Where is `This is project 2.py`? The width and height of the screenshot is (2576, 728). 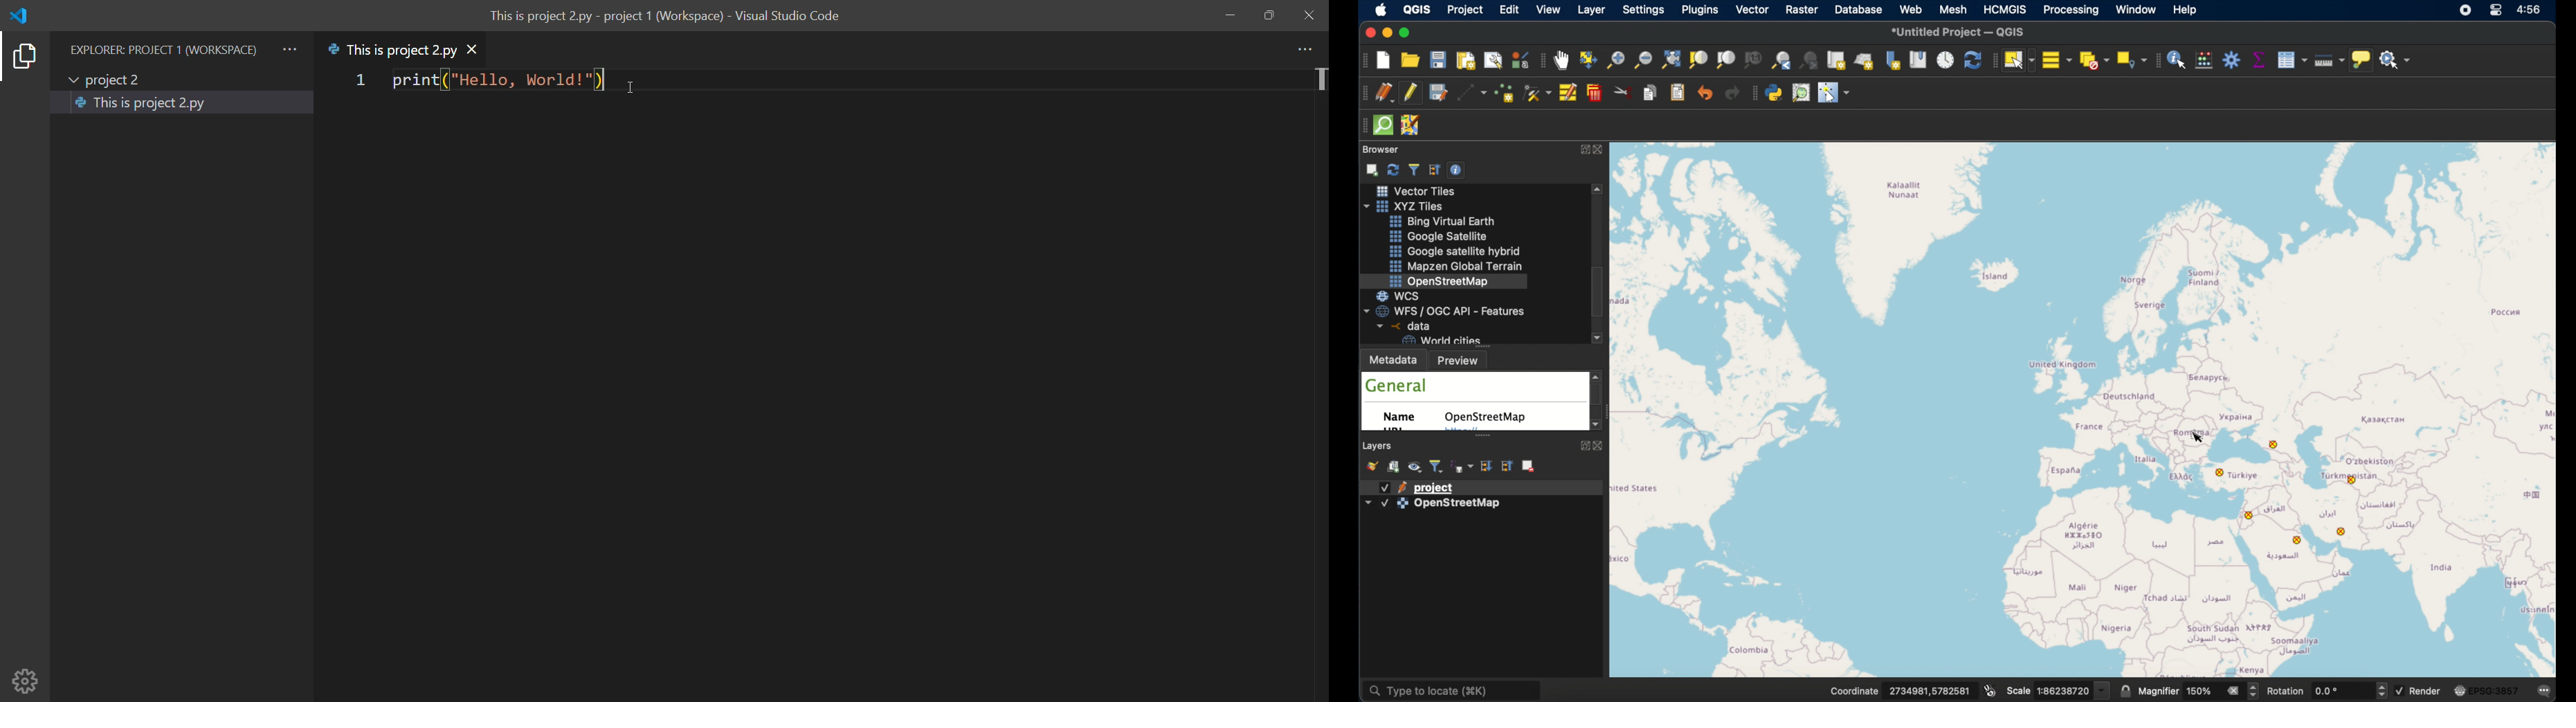
This is project 2.py is located at coordinates (390, 49).